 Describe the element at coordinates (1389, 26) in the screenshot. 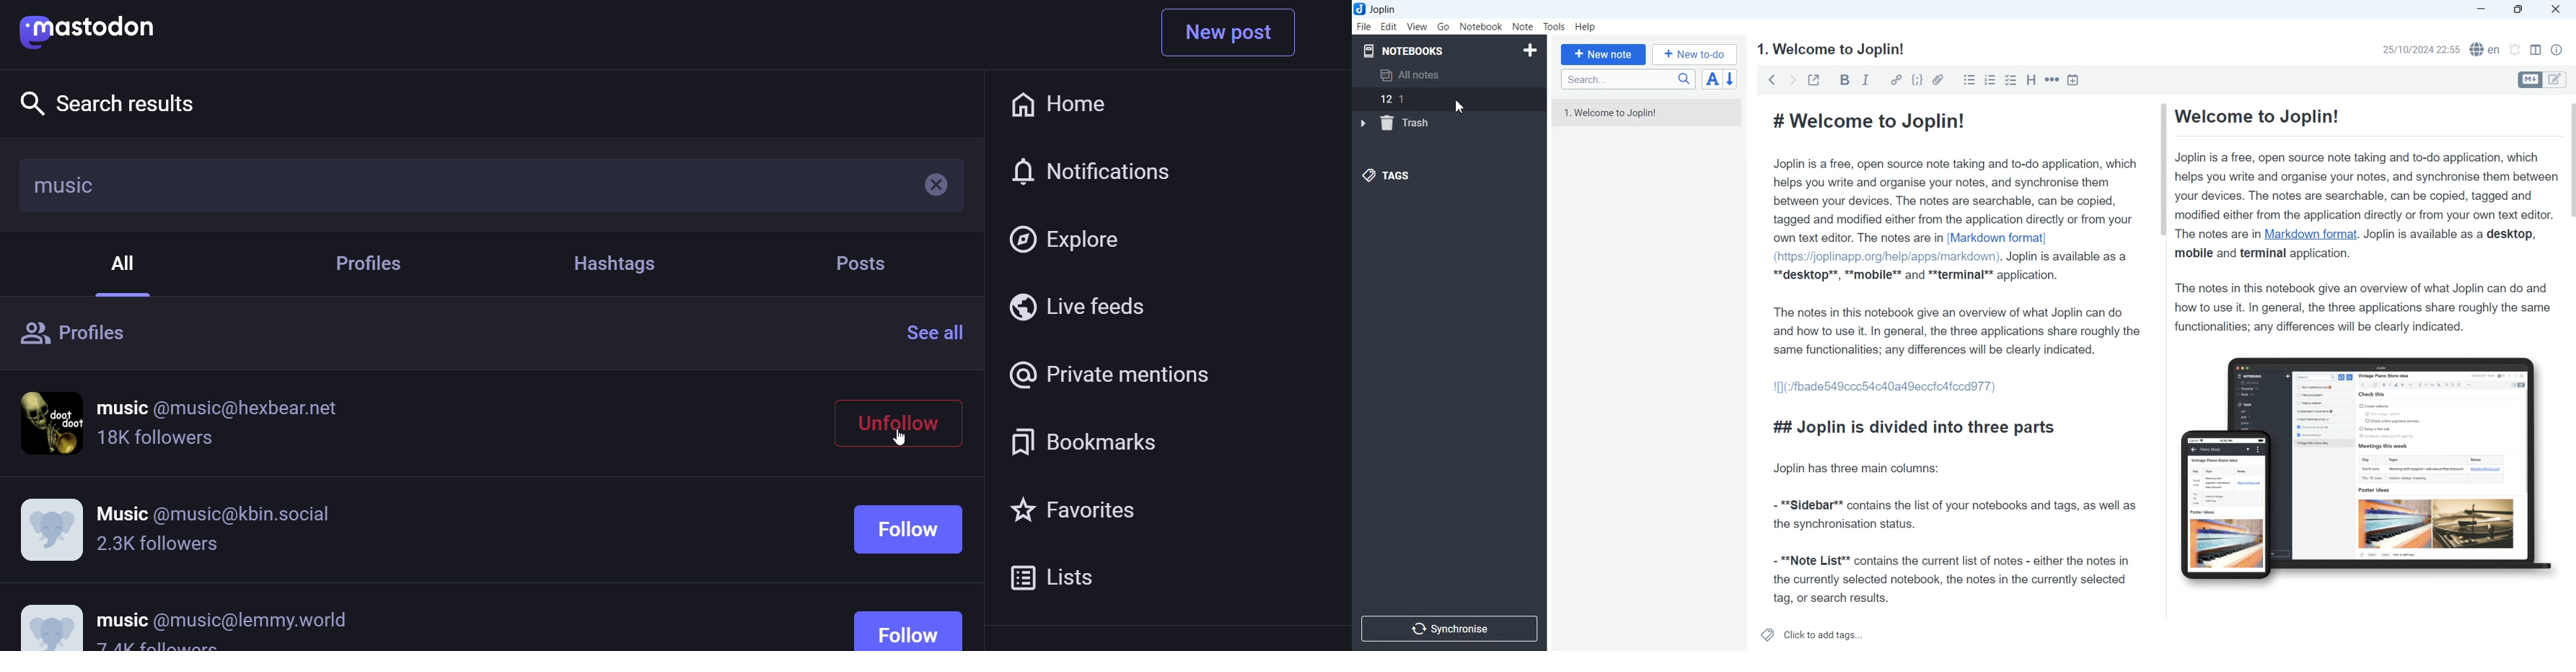

I see `Edit` at that location.